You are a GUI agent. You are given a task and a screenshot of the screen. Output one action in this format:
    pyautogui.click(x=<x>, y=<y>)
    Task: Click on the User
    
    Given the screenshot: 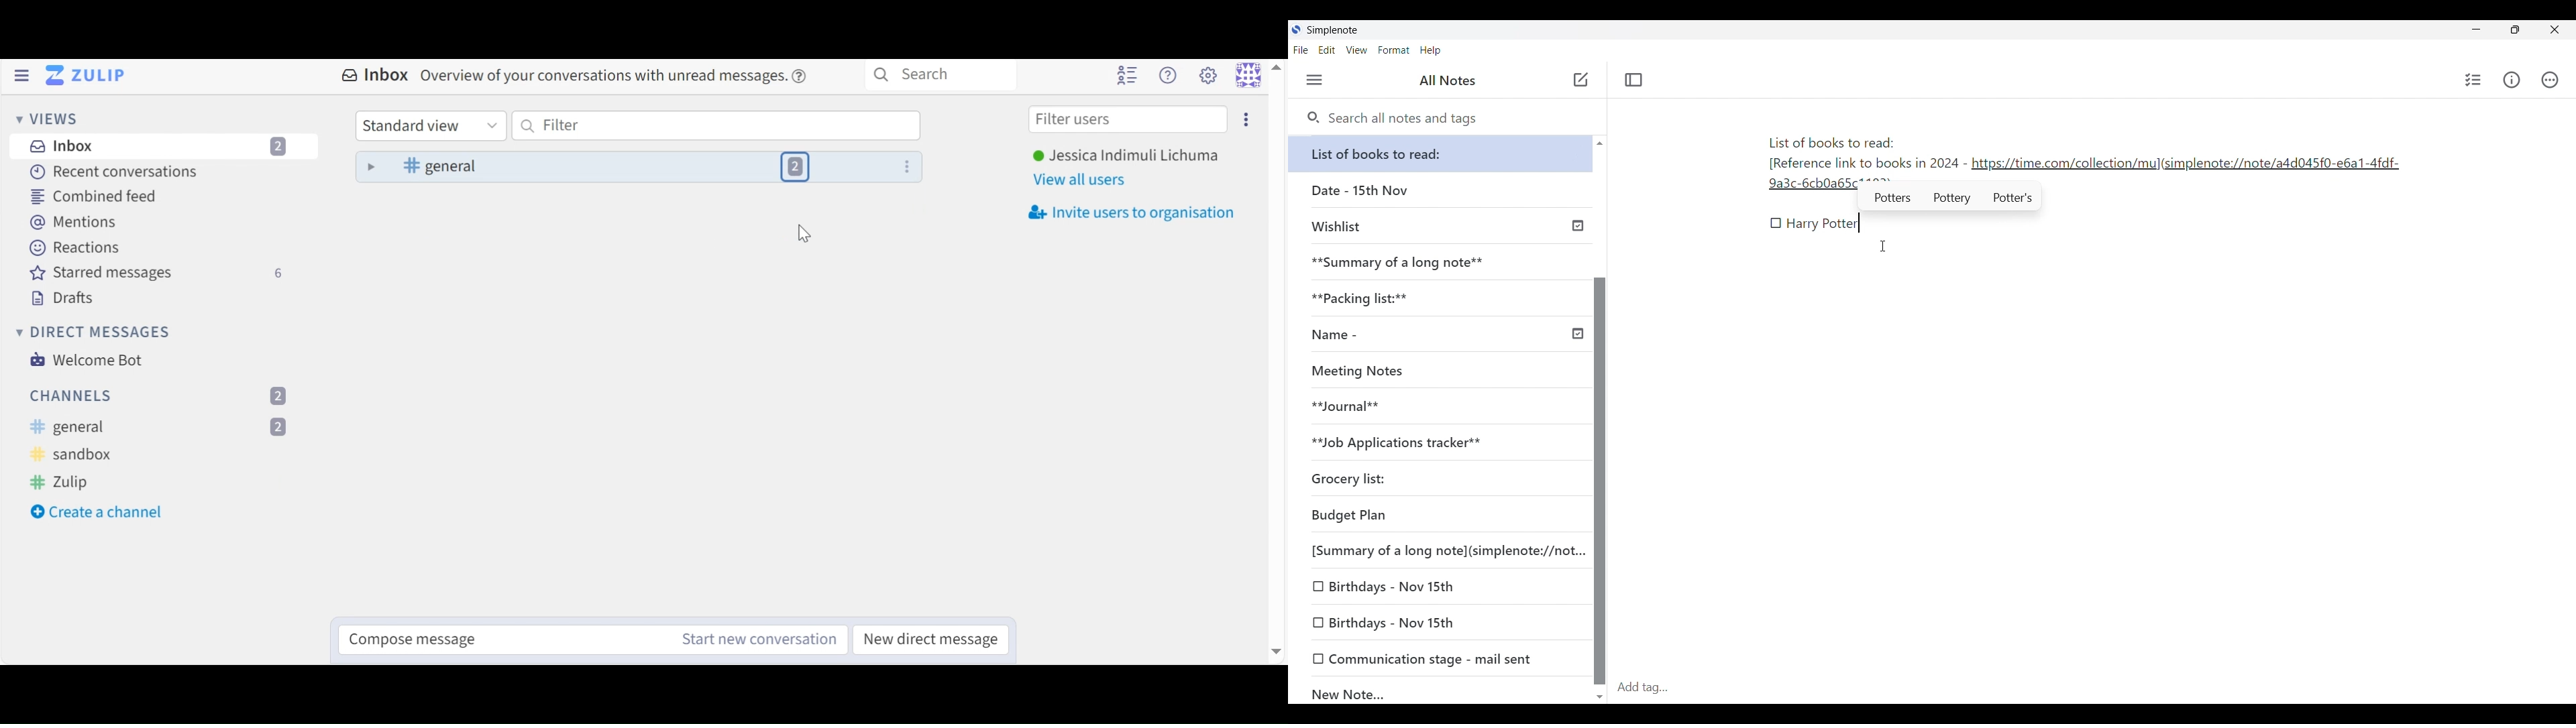 What is the action you would take?
    pyautogui.click(x=1125, y=156)
    